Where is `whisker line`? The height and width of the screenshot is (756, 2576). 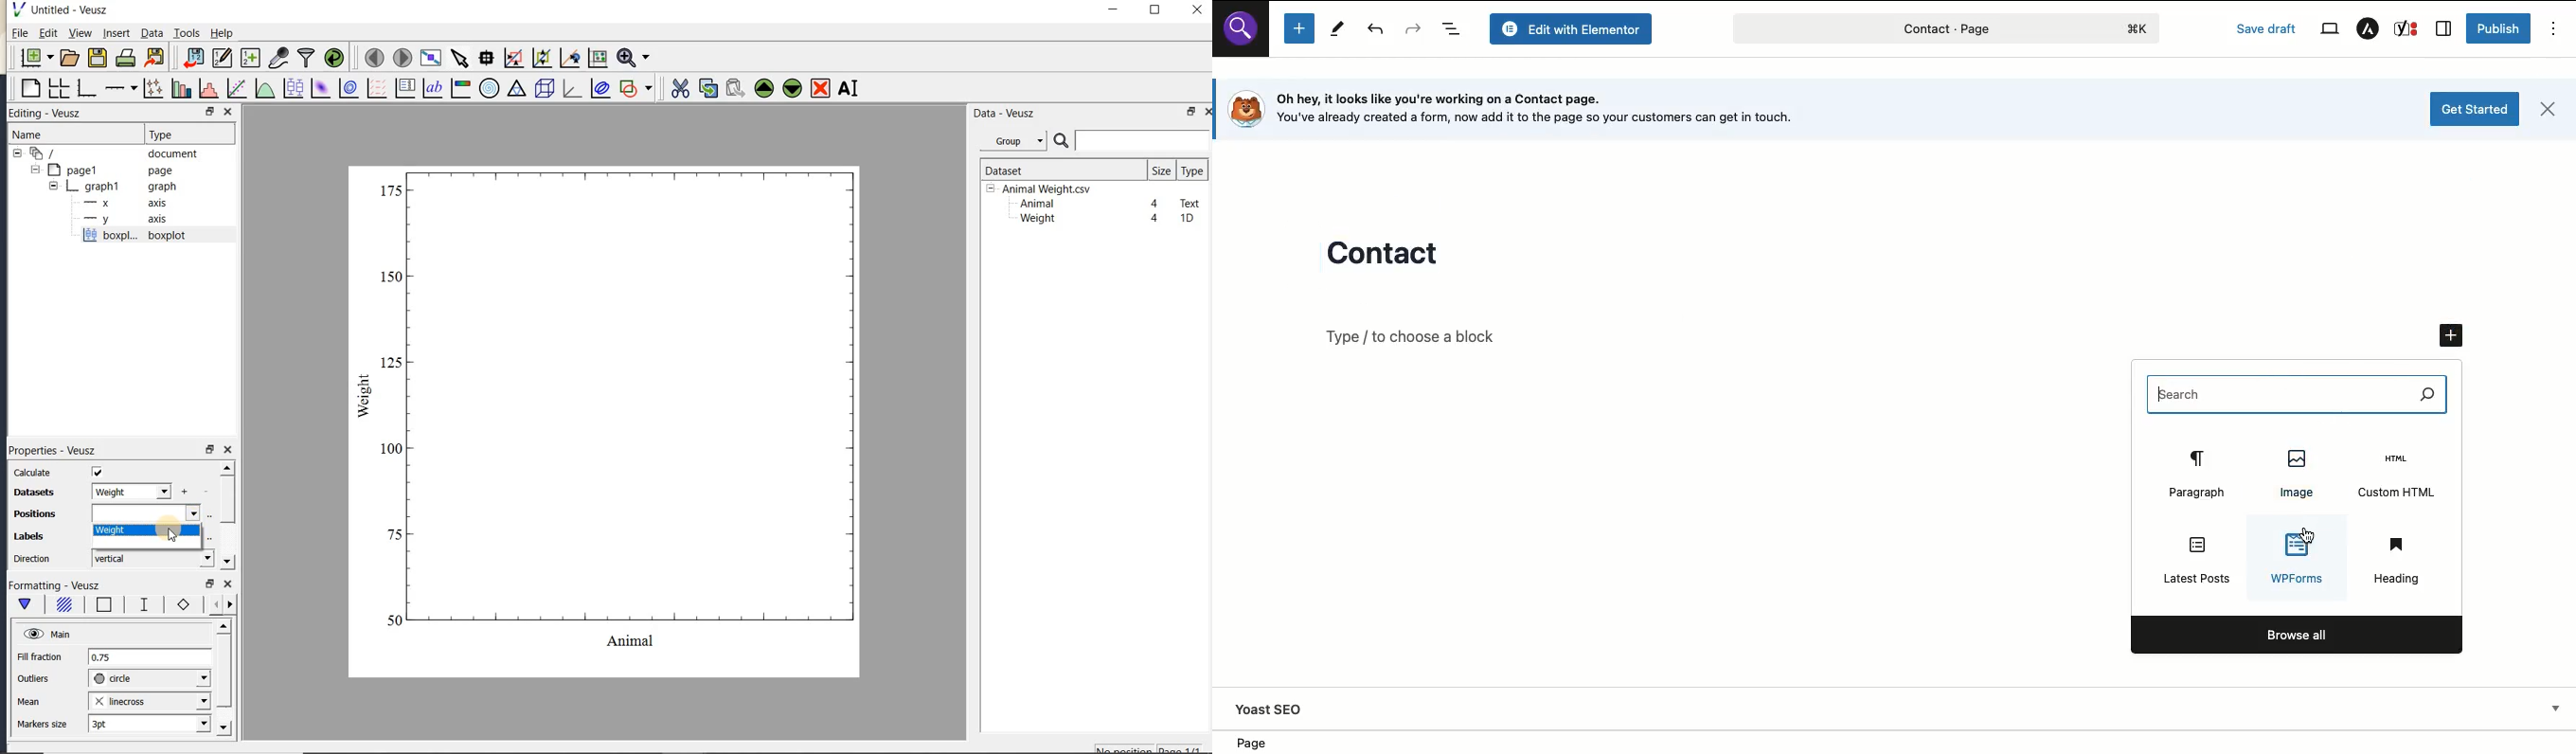 whisker line is located at coordinates (142, 605).